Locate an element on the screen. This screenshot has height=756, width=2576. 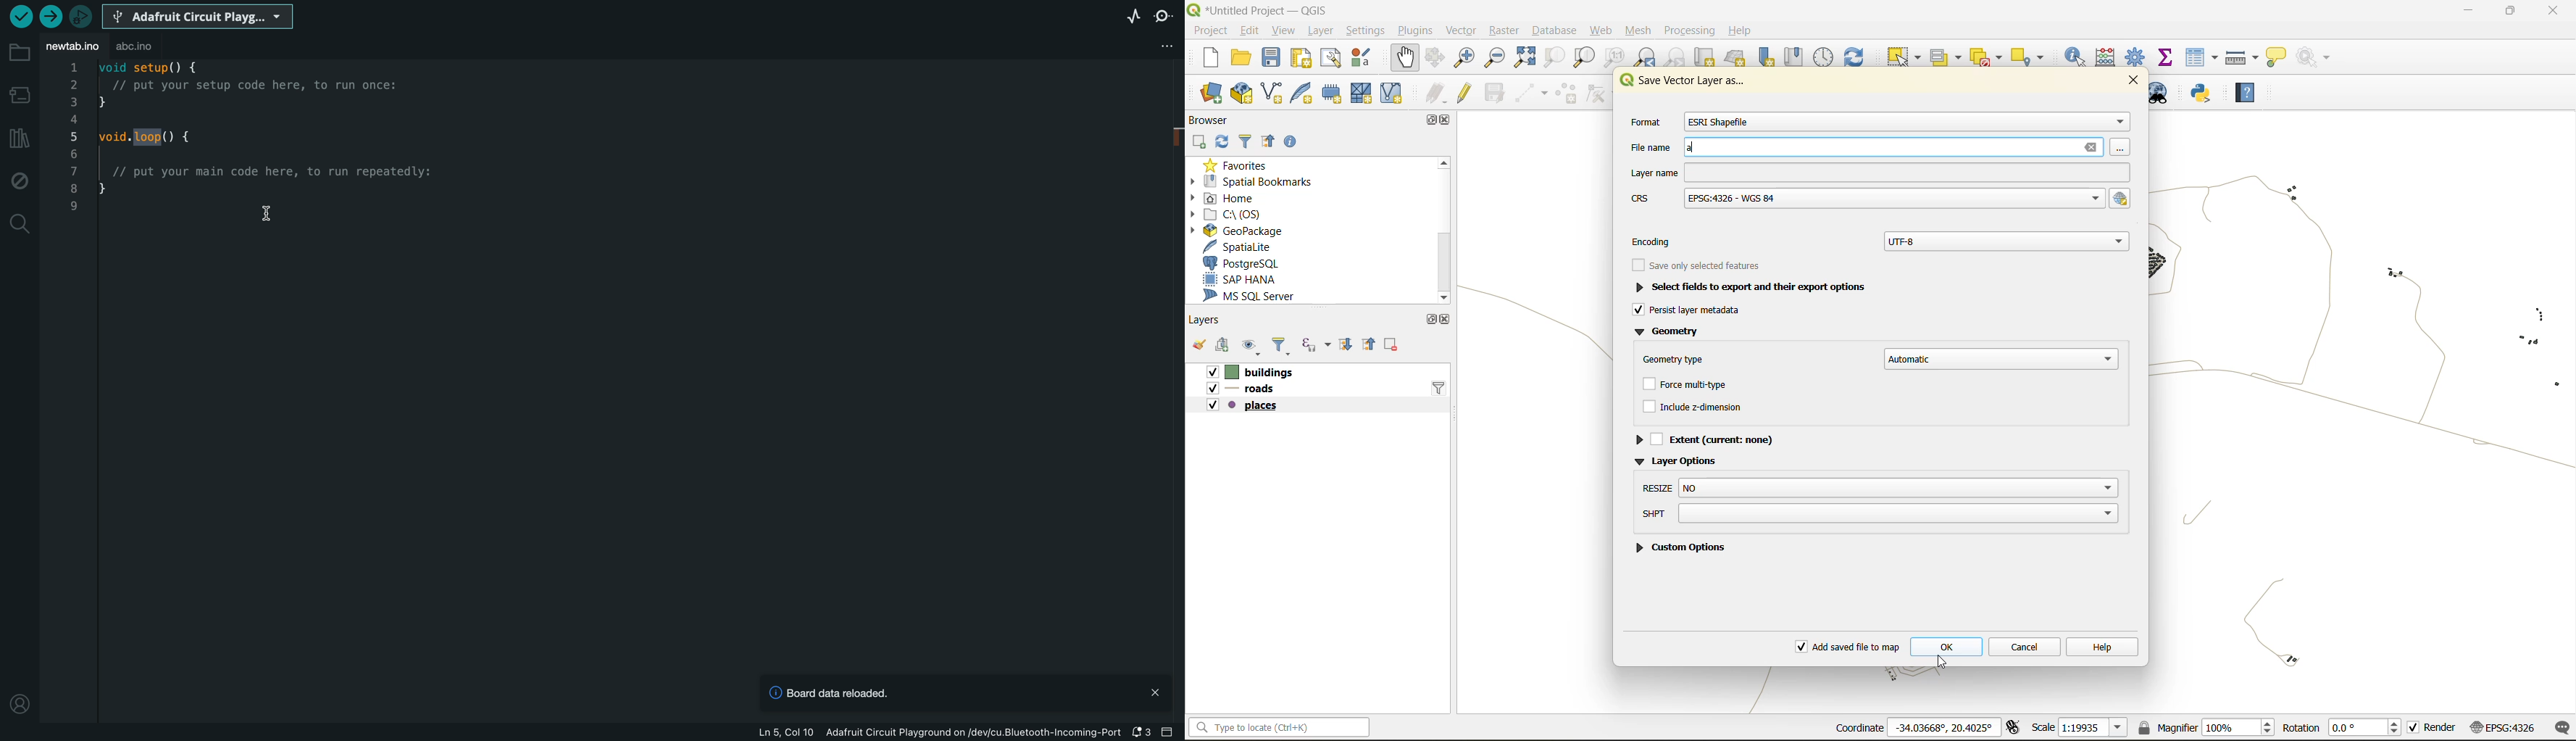
style manager is located at coordinates (1367, 60).